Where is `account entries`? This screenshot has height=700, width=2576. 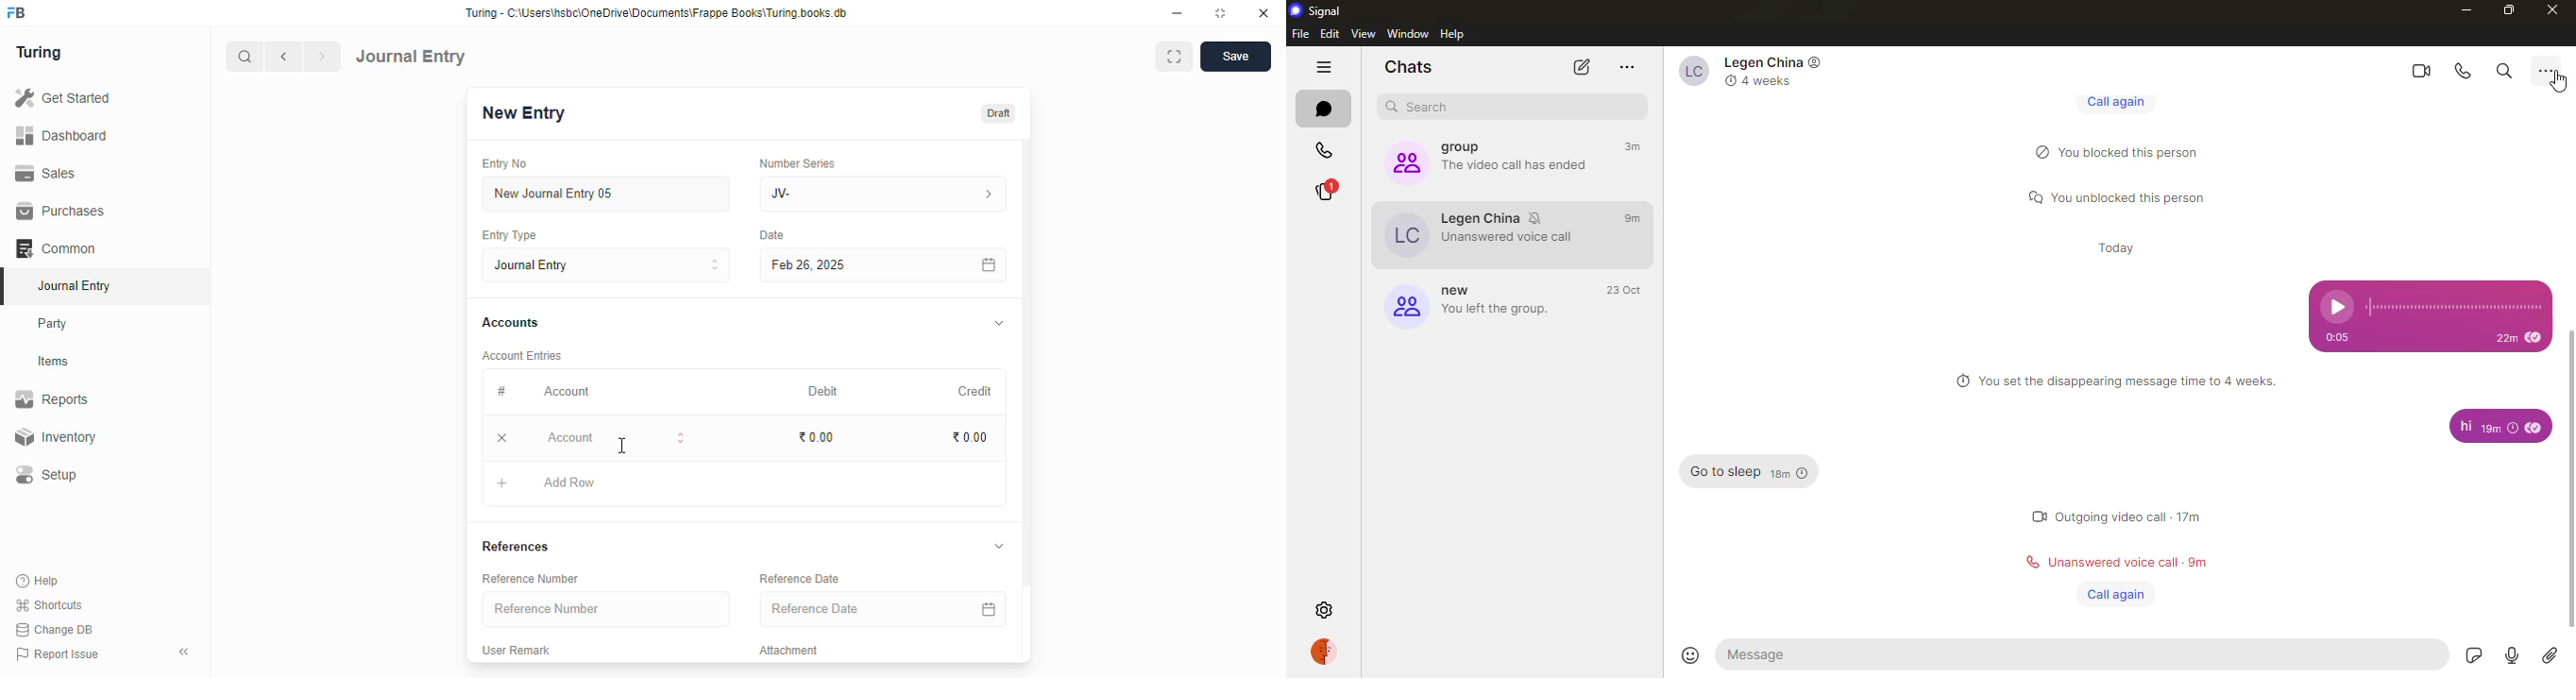
account entries is located at coordinates (522, 355).